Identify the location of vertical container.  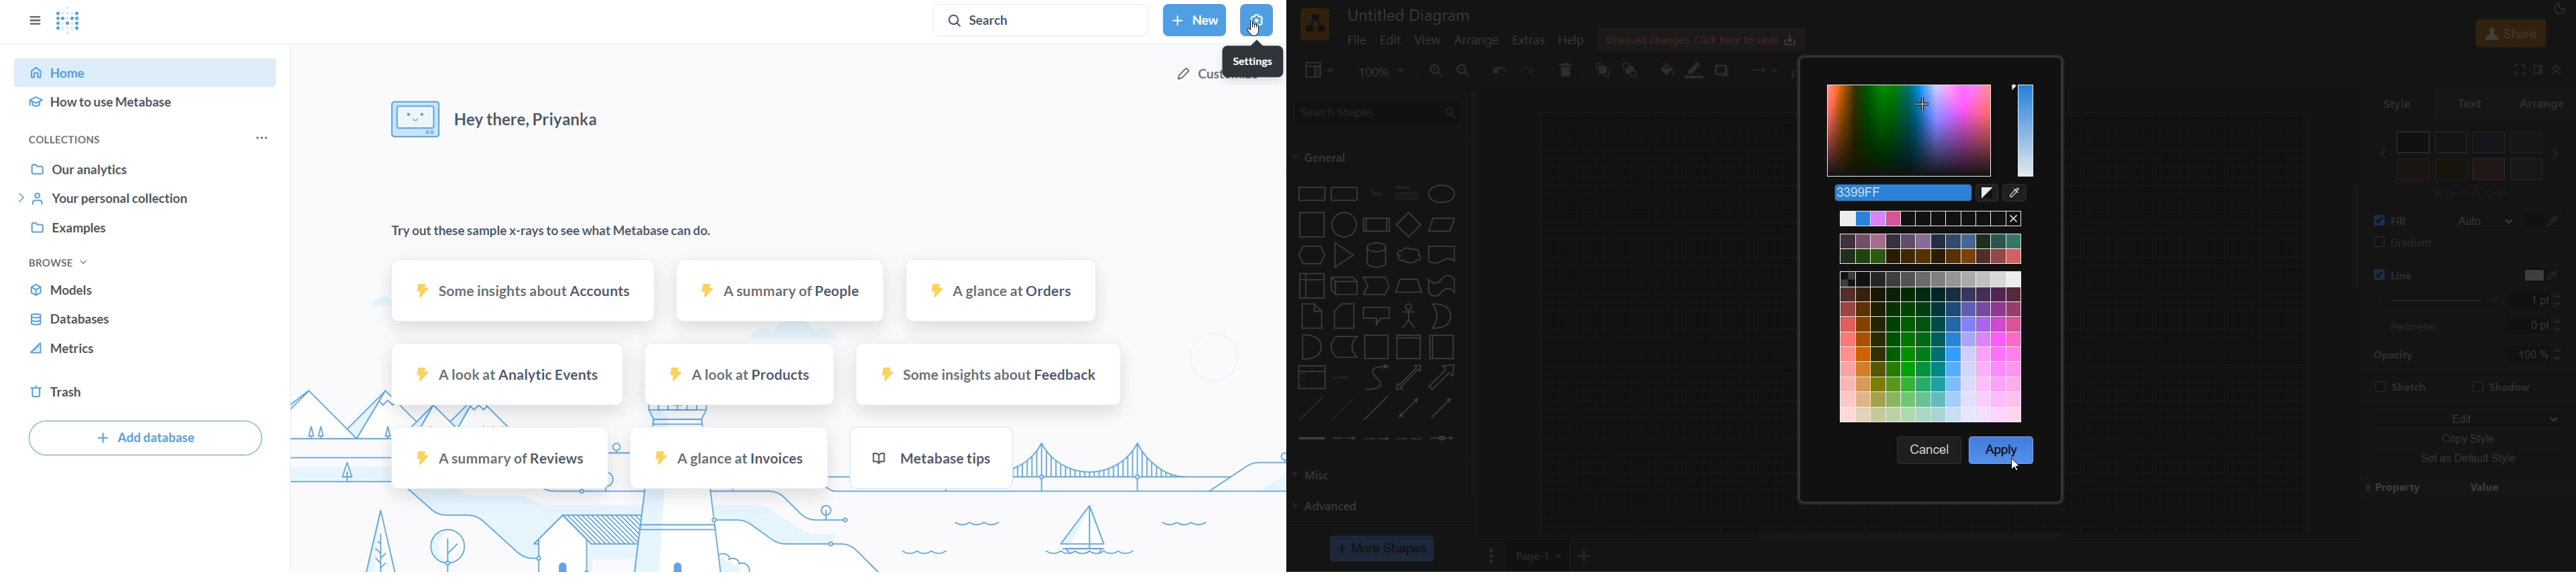
(1408, 348).